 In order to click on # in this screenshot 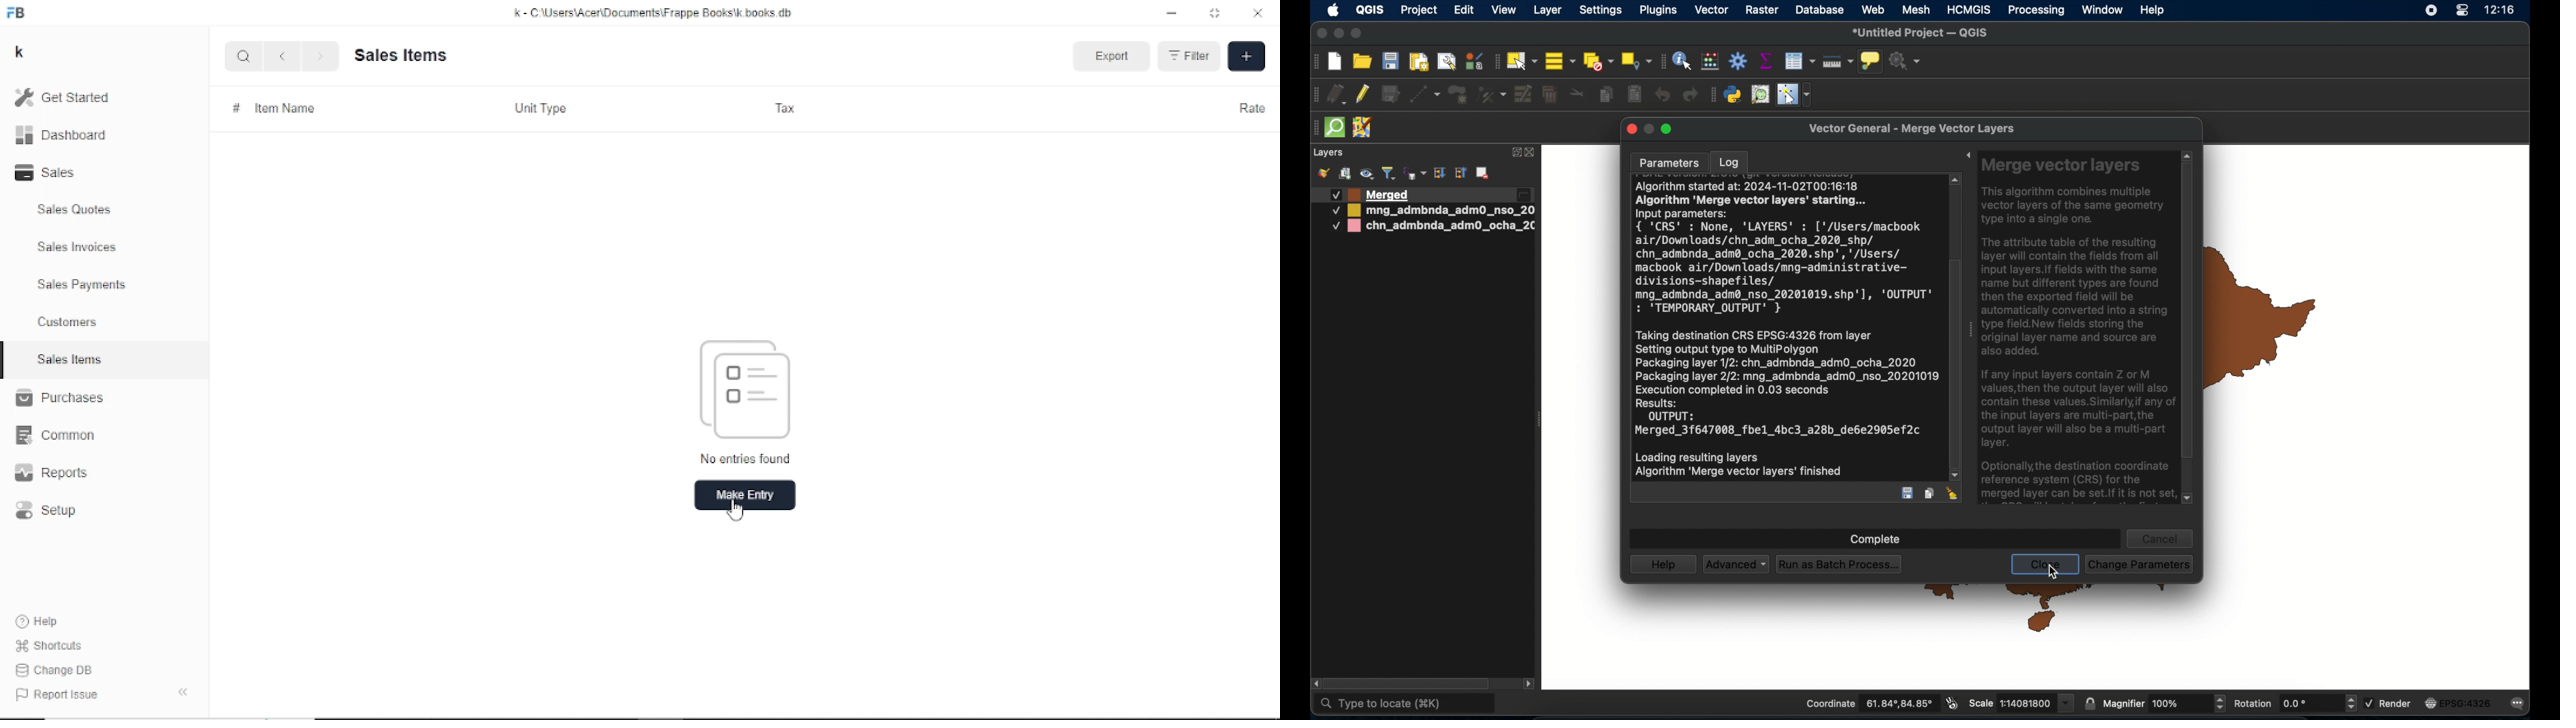, I will do `click(235, 108)`.